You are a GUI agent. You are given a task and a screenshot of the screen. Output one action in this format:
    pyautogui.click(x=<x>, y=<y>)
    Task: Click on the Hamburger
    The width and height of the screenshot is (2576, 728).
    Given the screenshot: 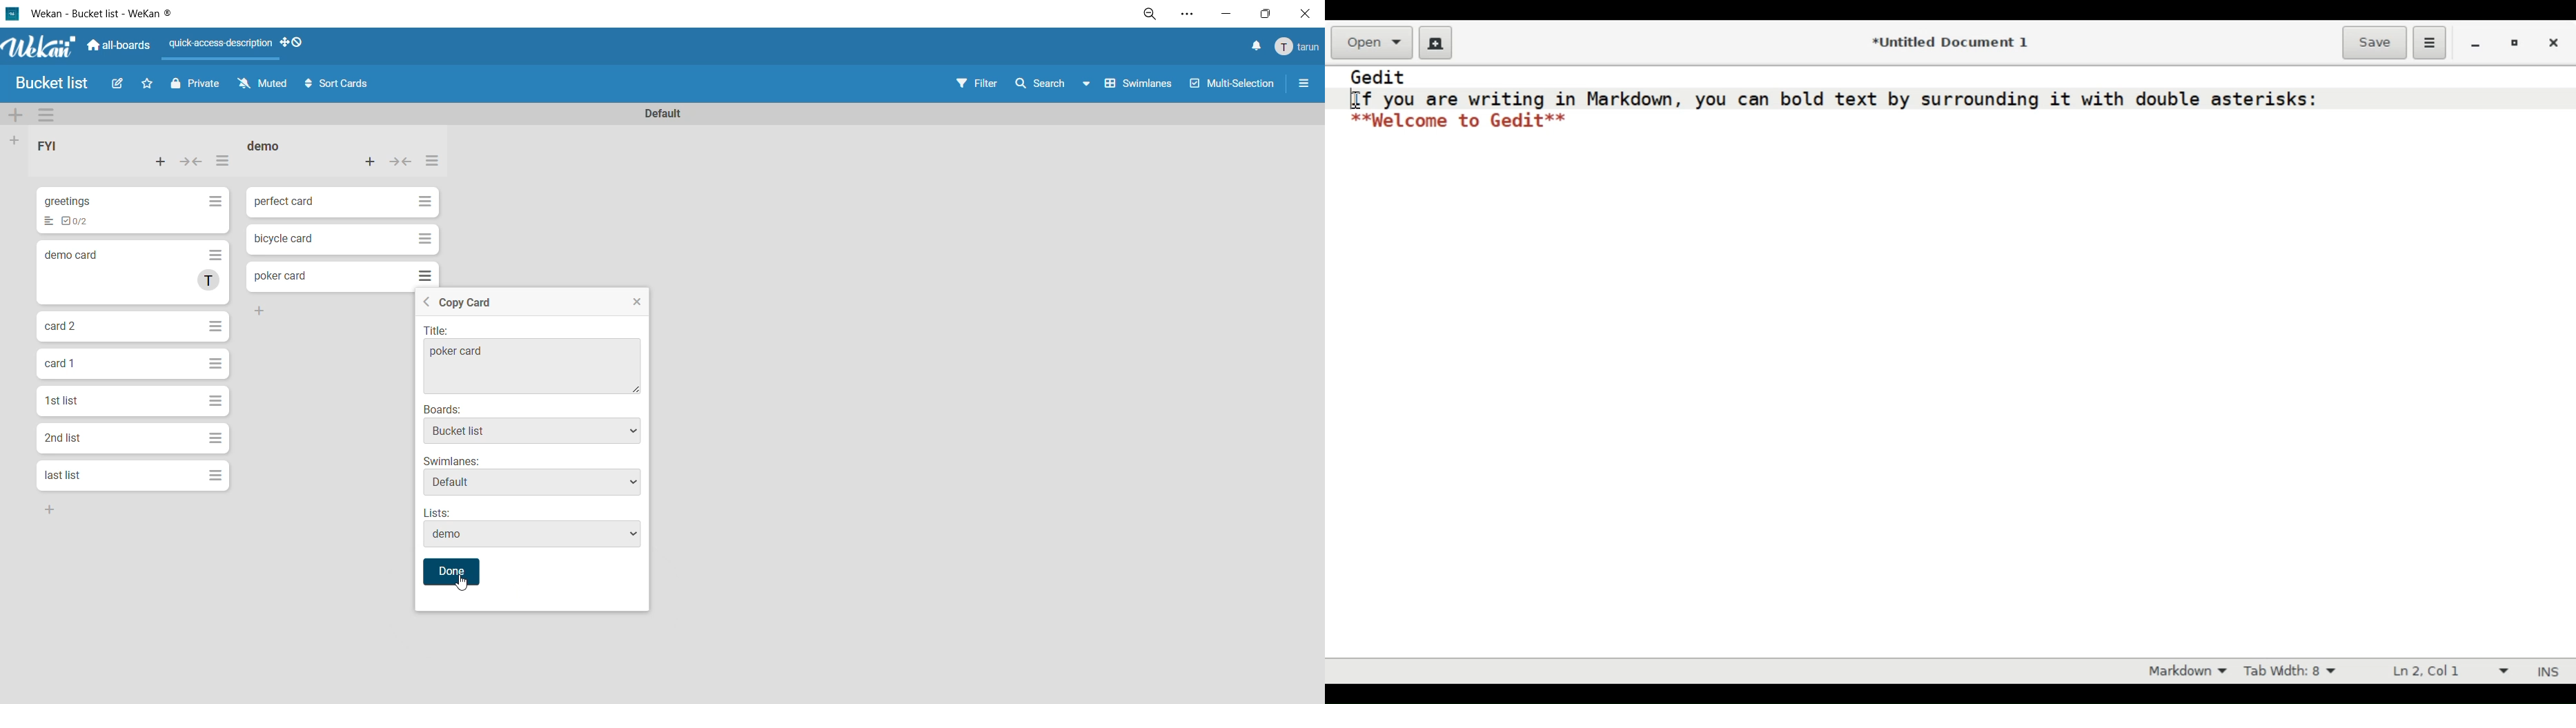 What is the action you would take?
    pyautogui.click(x=215, y=402)
    